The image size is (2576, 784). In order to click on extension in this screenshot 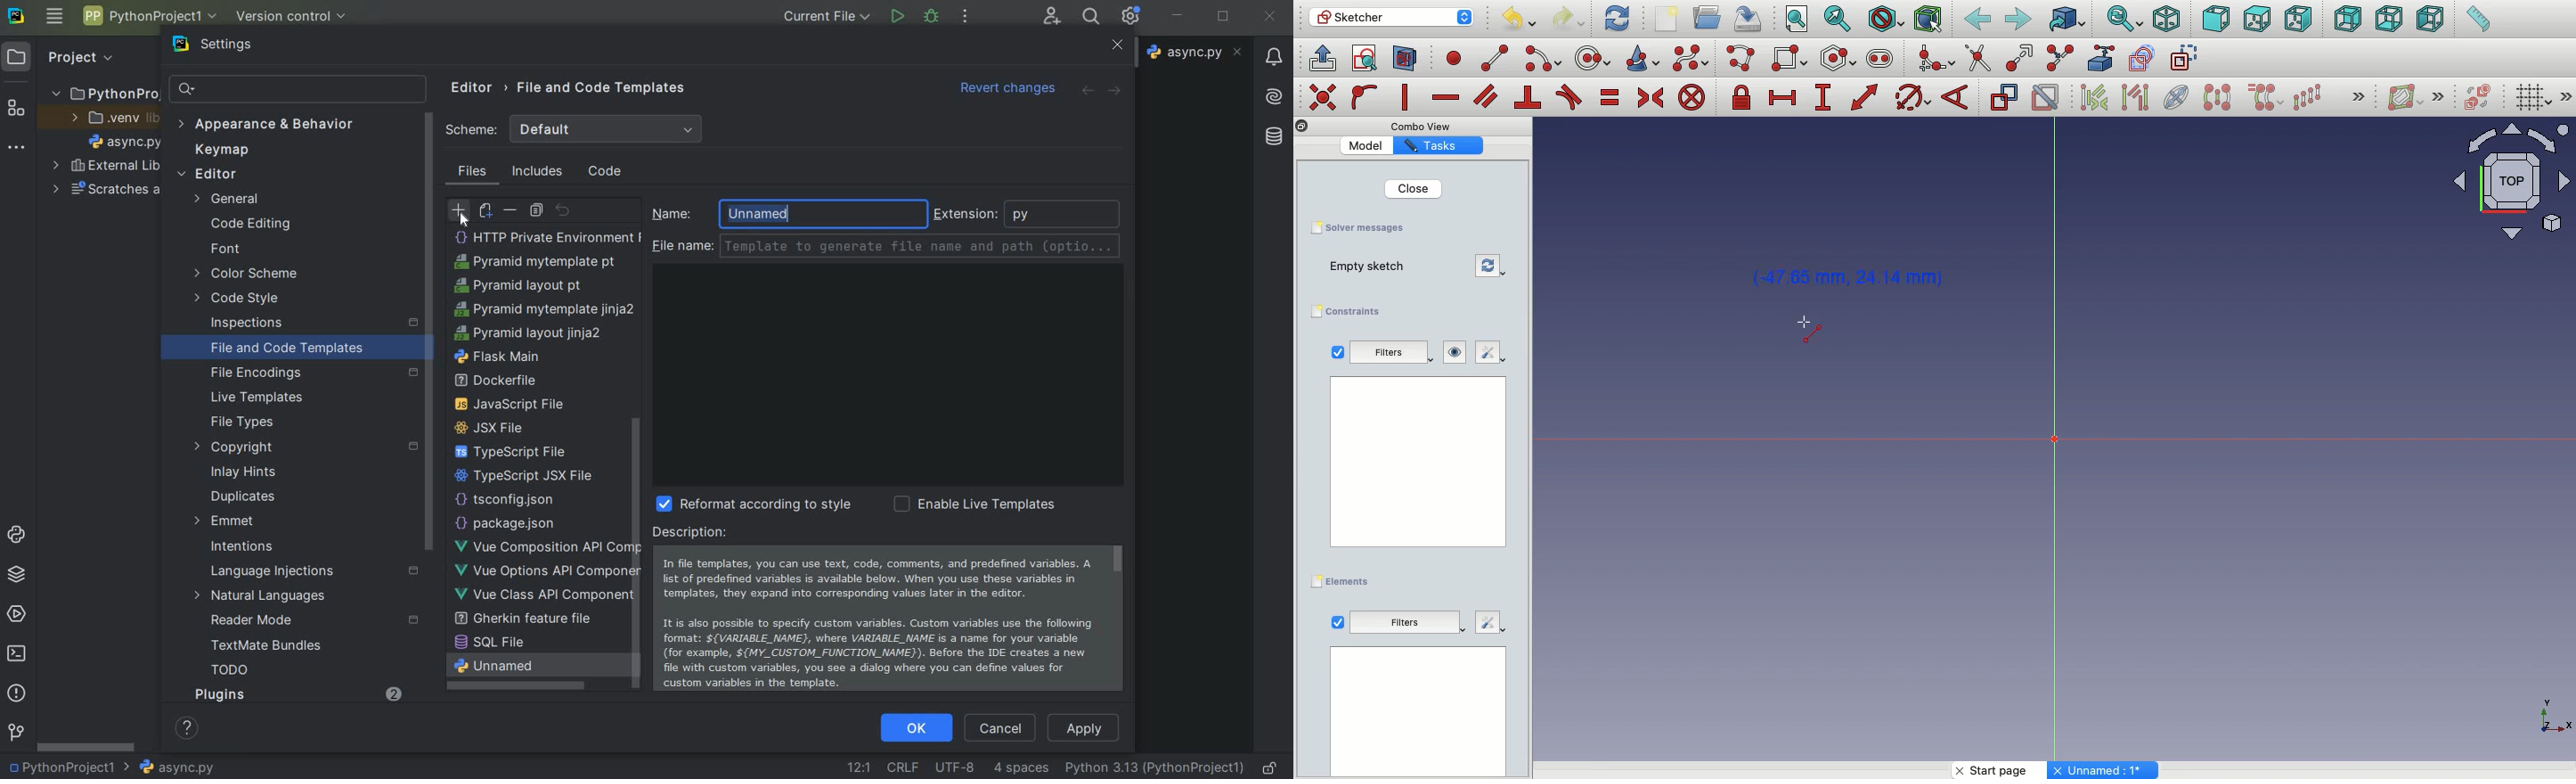, I will do `click(966, 216)`.